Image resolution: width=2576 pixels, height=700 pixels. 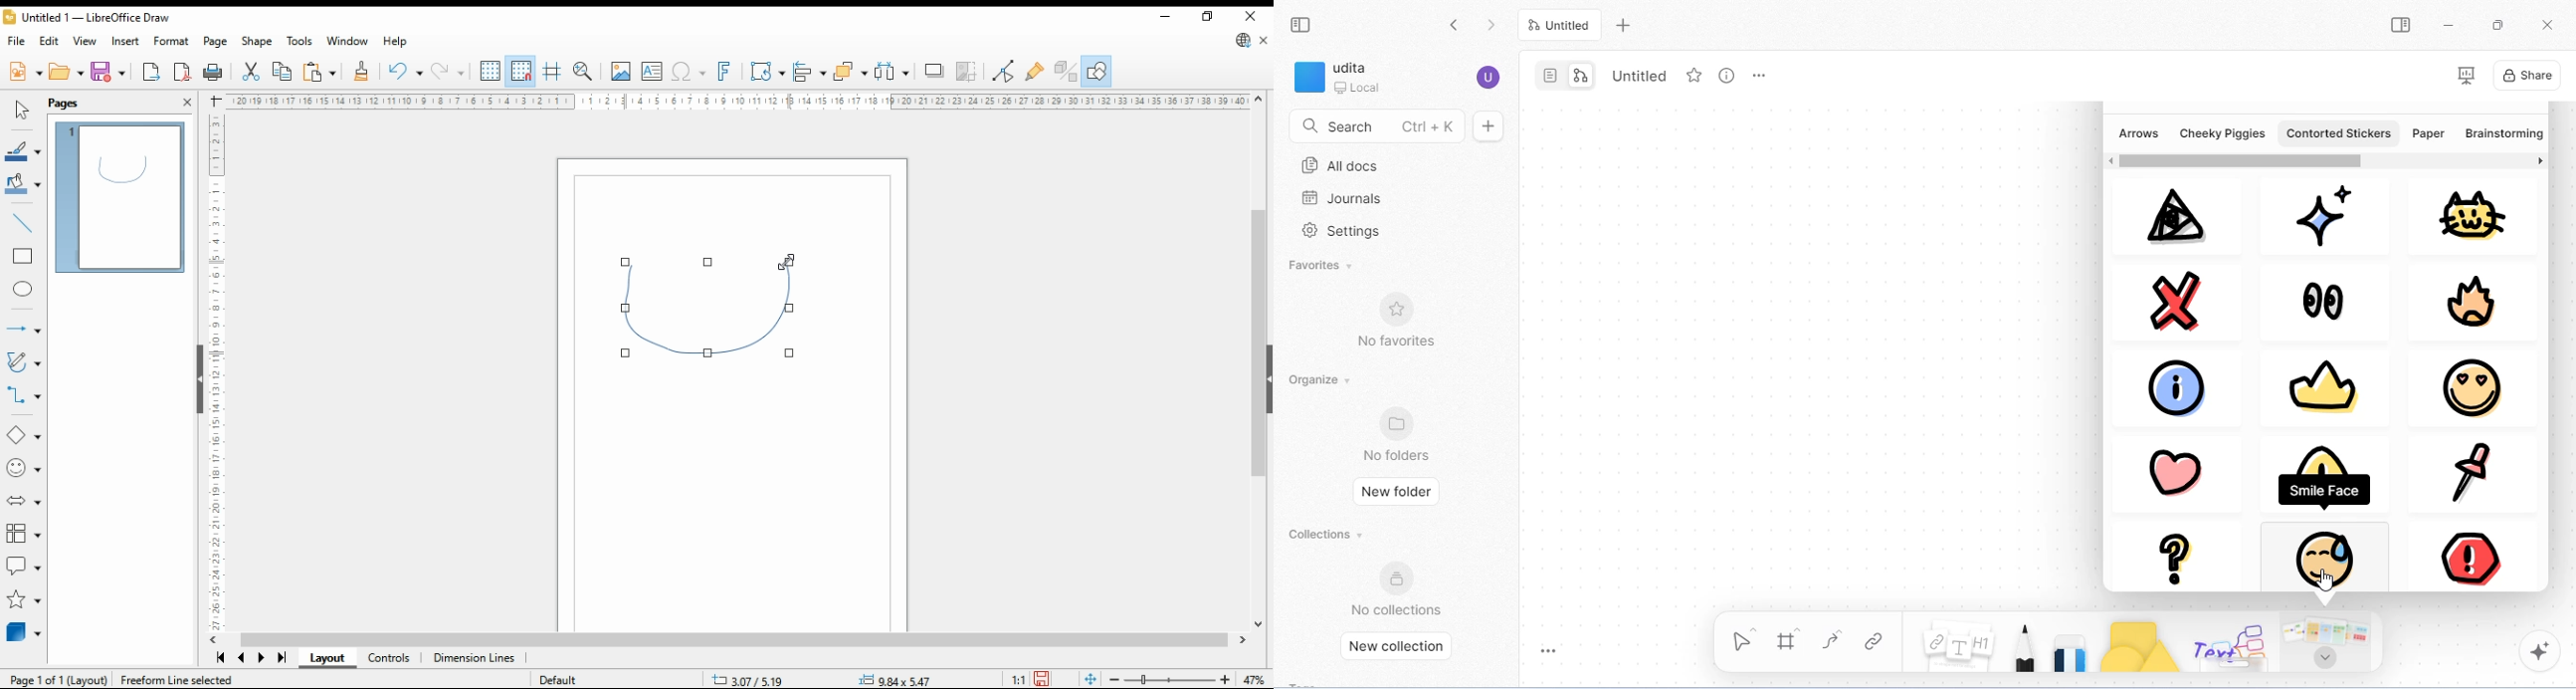 What do you see at coordinates (22, 632) in the screenshot?
I see `3D objects` at bounding box center [22, 632].